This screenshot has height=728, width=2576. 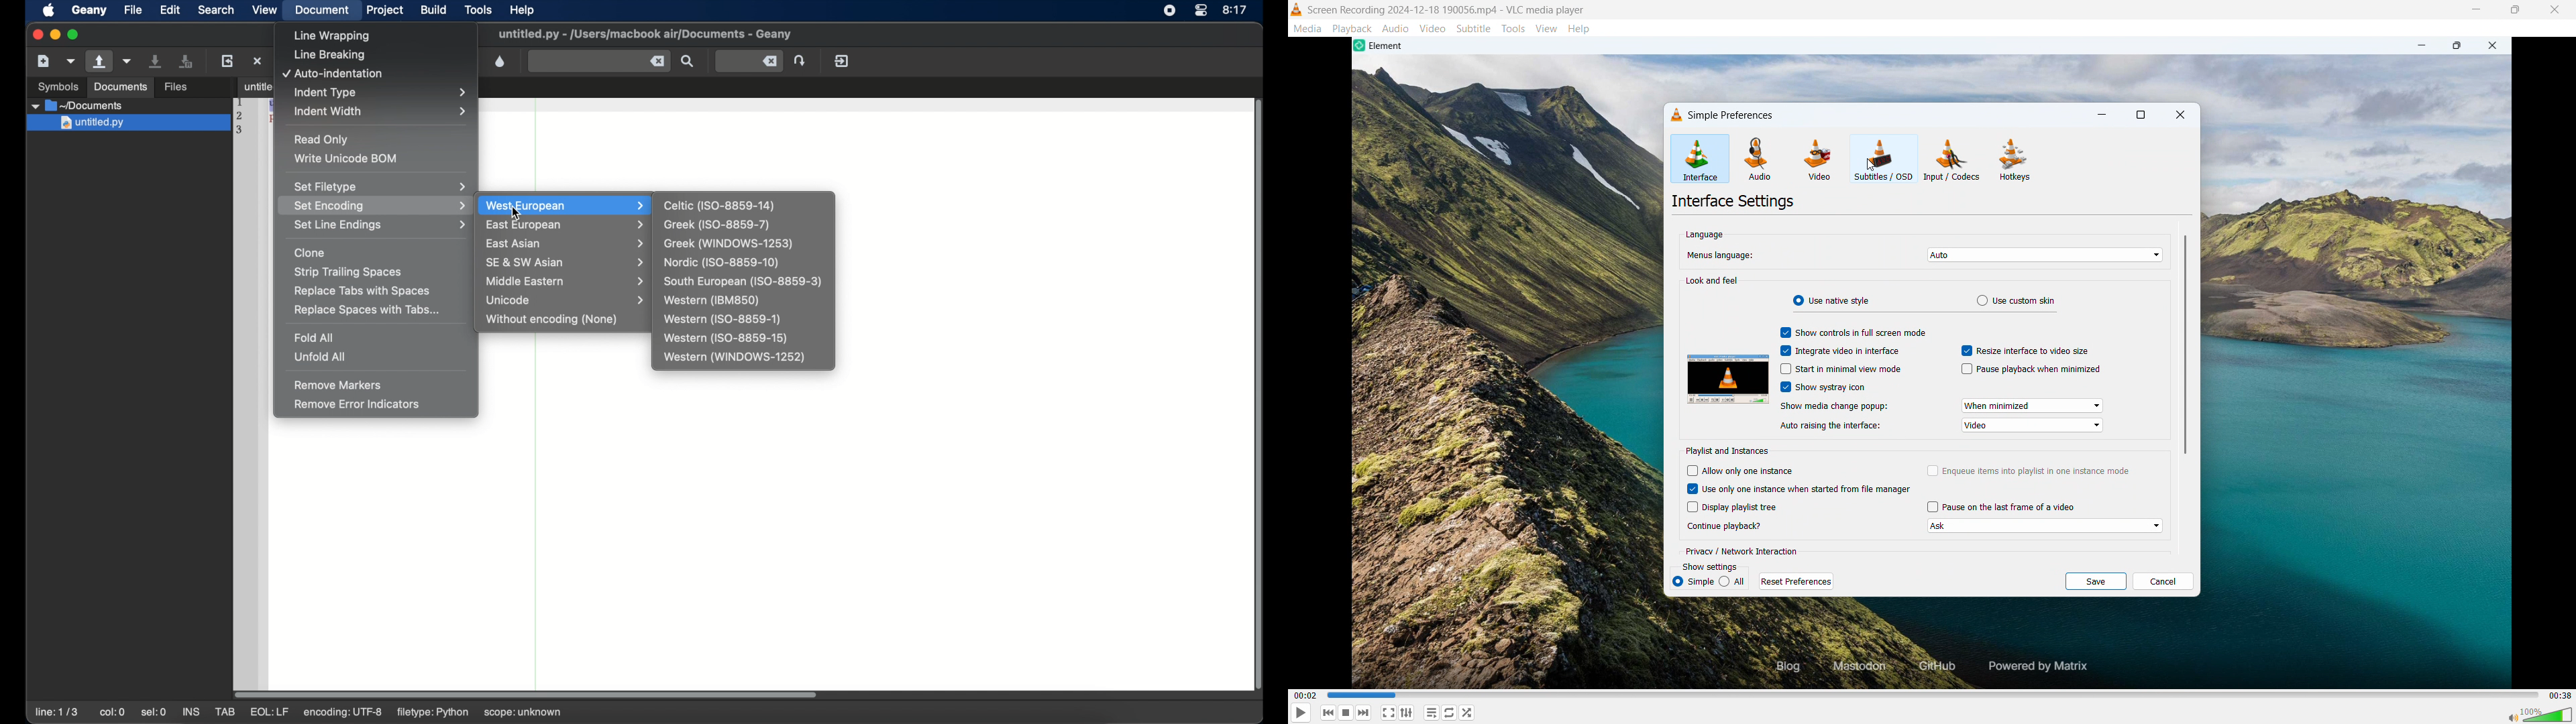 What do you see at coordinates (375, 205) in the screenshot?
I see `set encoding menu highlighted` at bounding box center [375, 205].